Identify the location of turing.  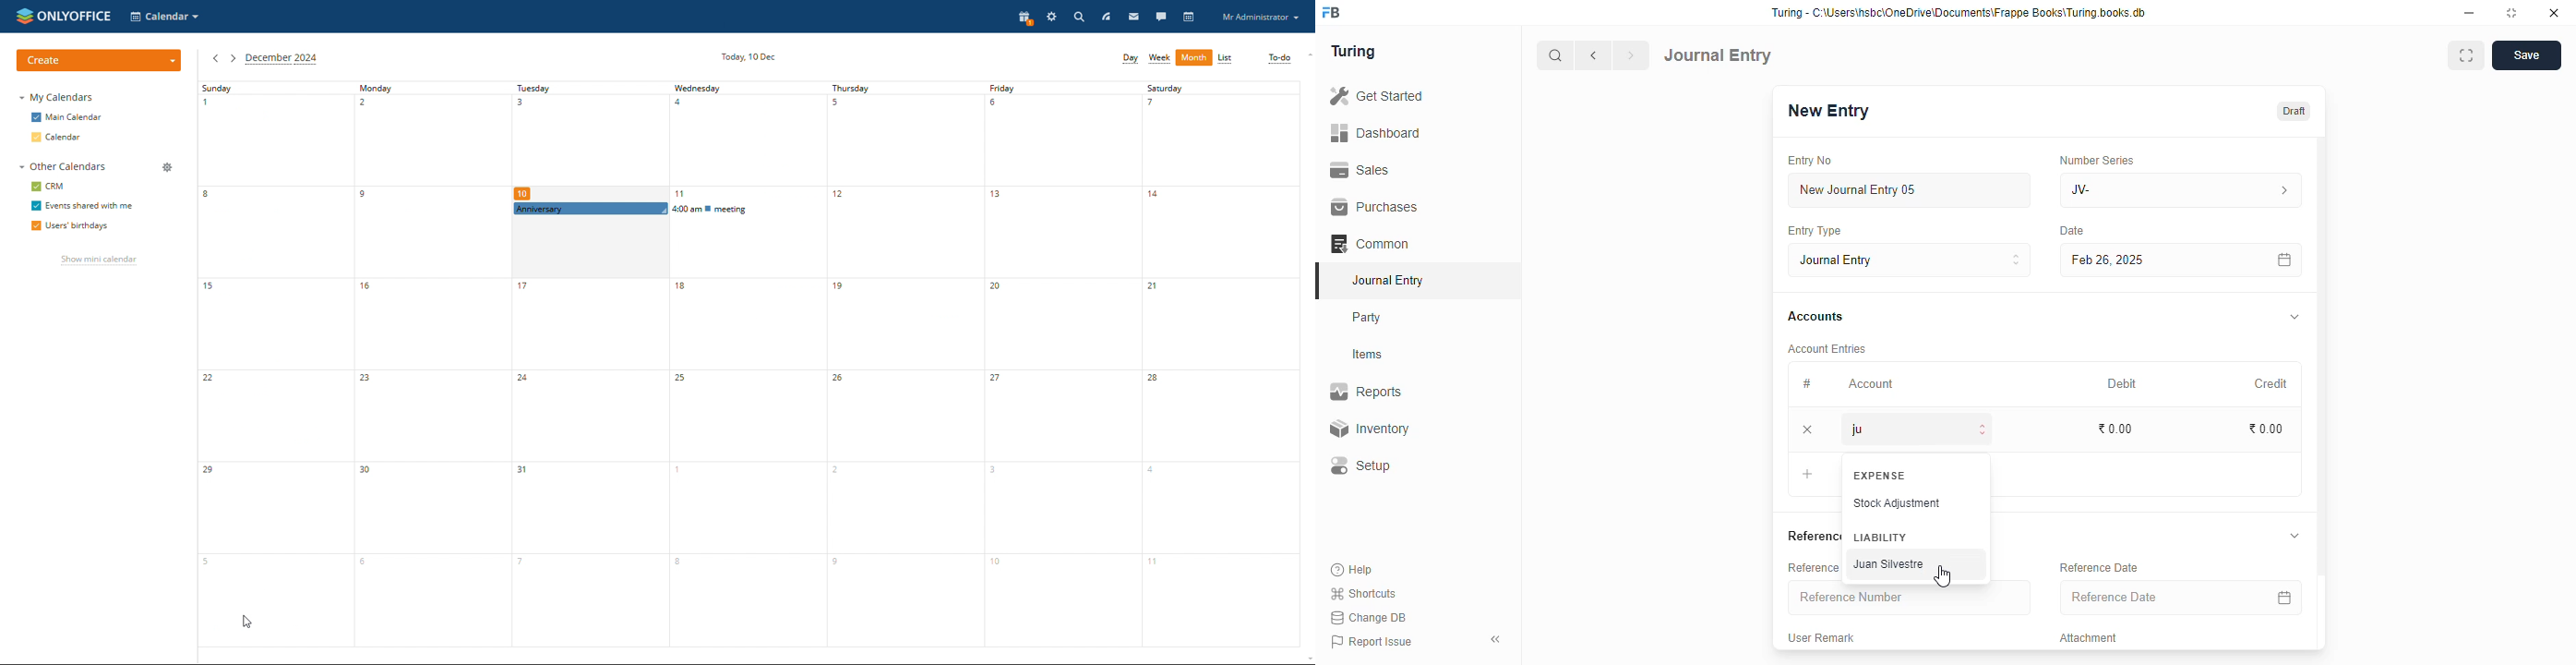
(1354, 53).